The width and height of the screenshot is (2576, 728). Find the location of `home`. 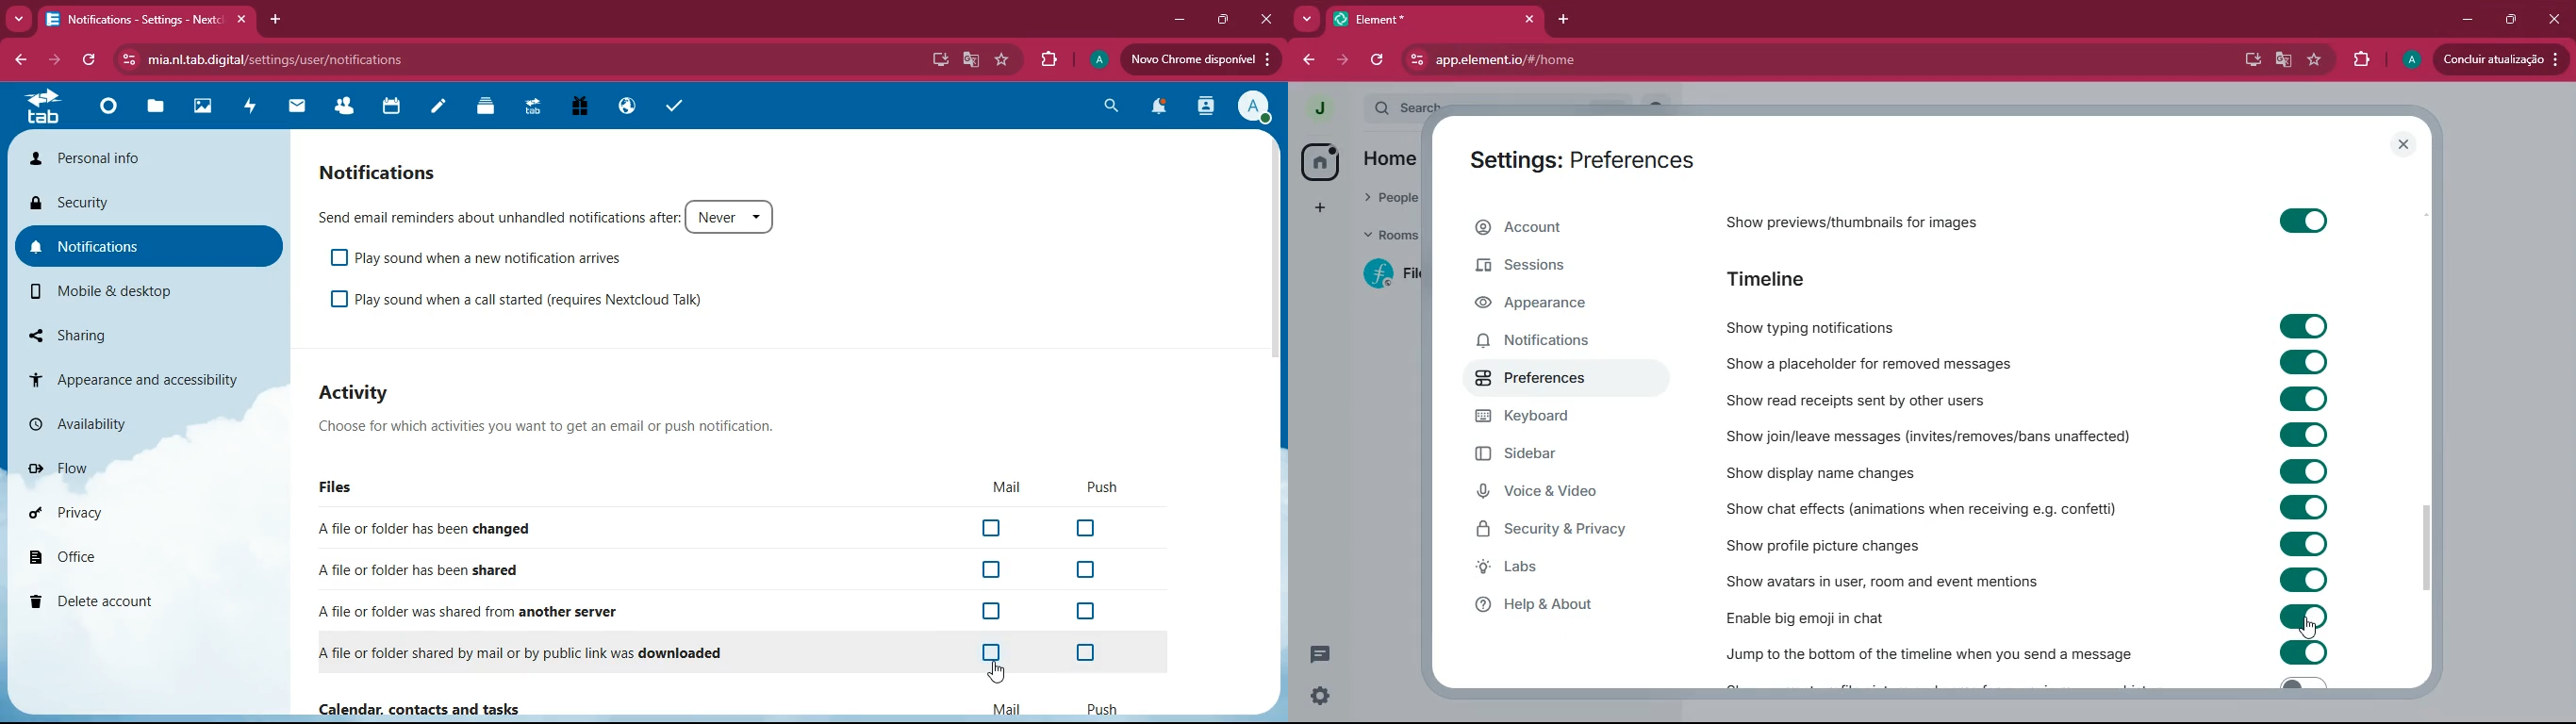

home is located at coordinates (1393, 157).